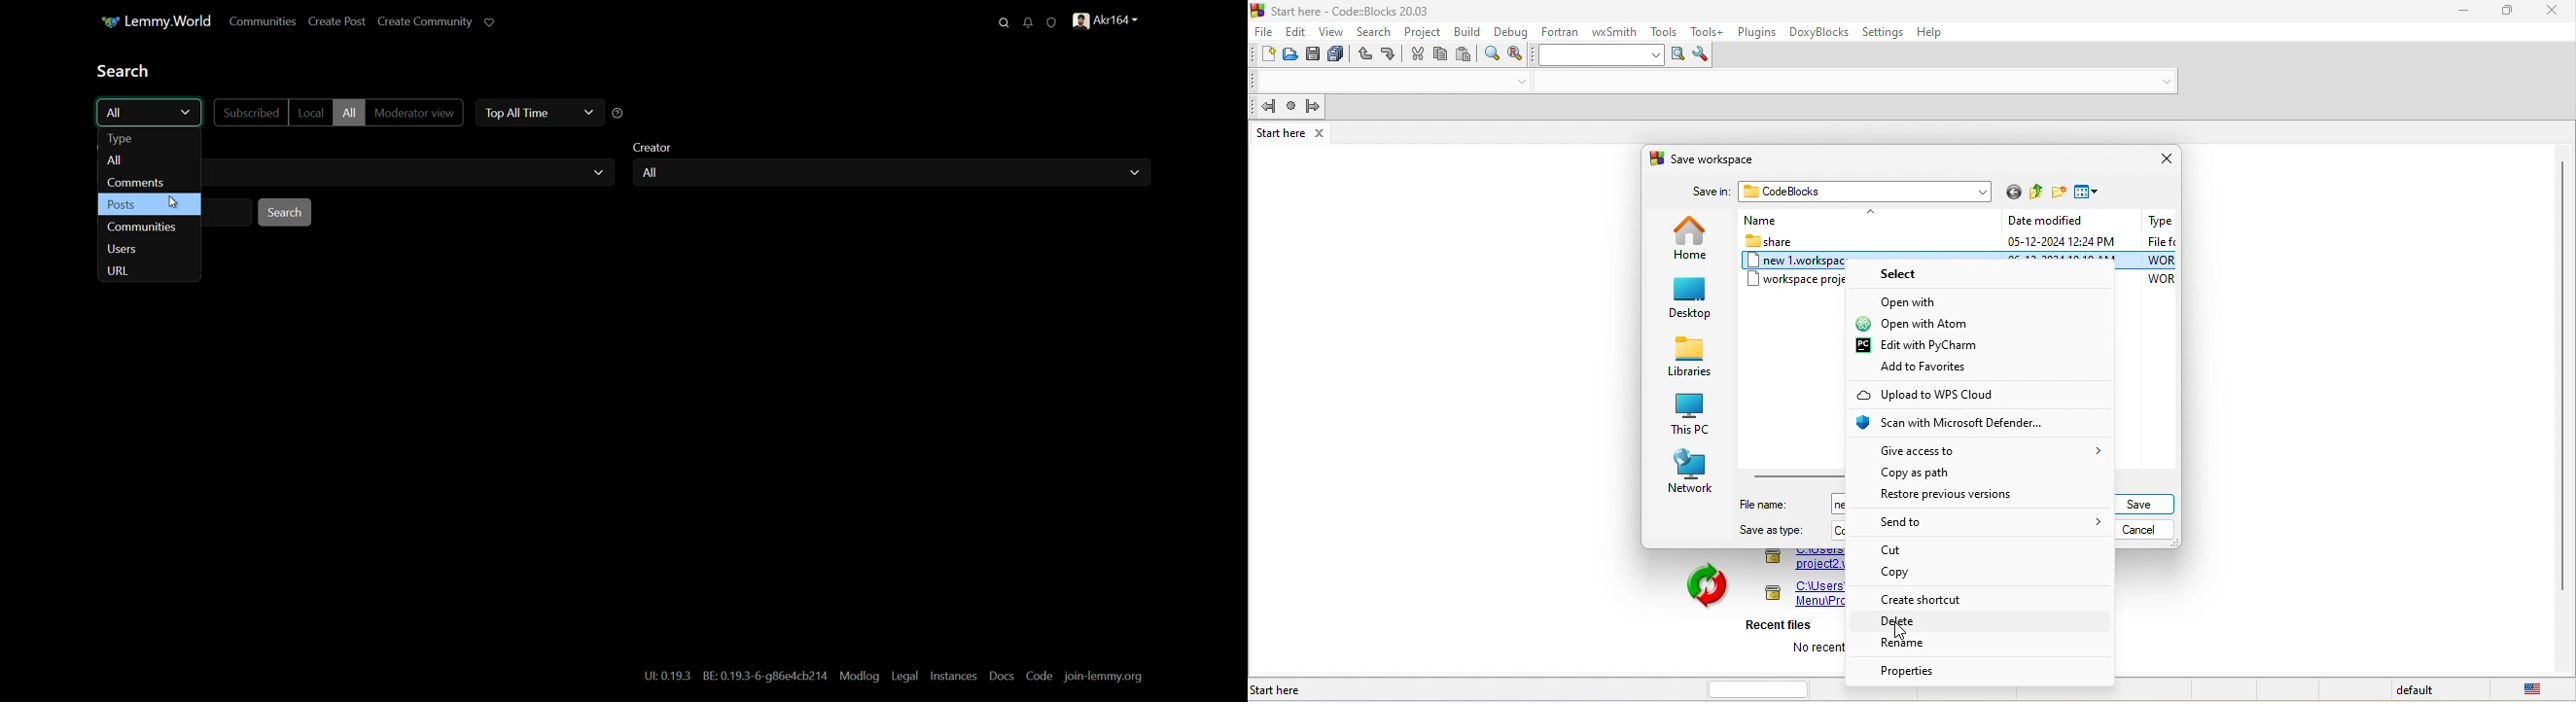 The width and height of the screenshot is (2576, 728). I want to click on Create Community, so click(425, 20).